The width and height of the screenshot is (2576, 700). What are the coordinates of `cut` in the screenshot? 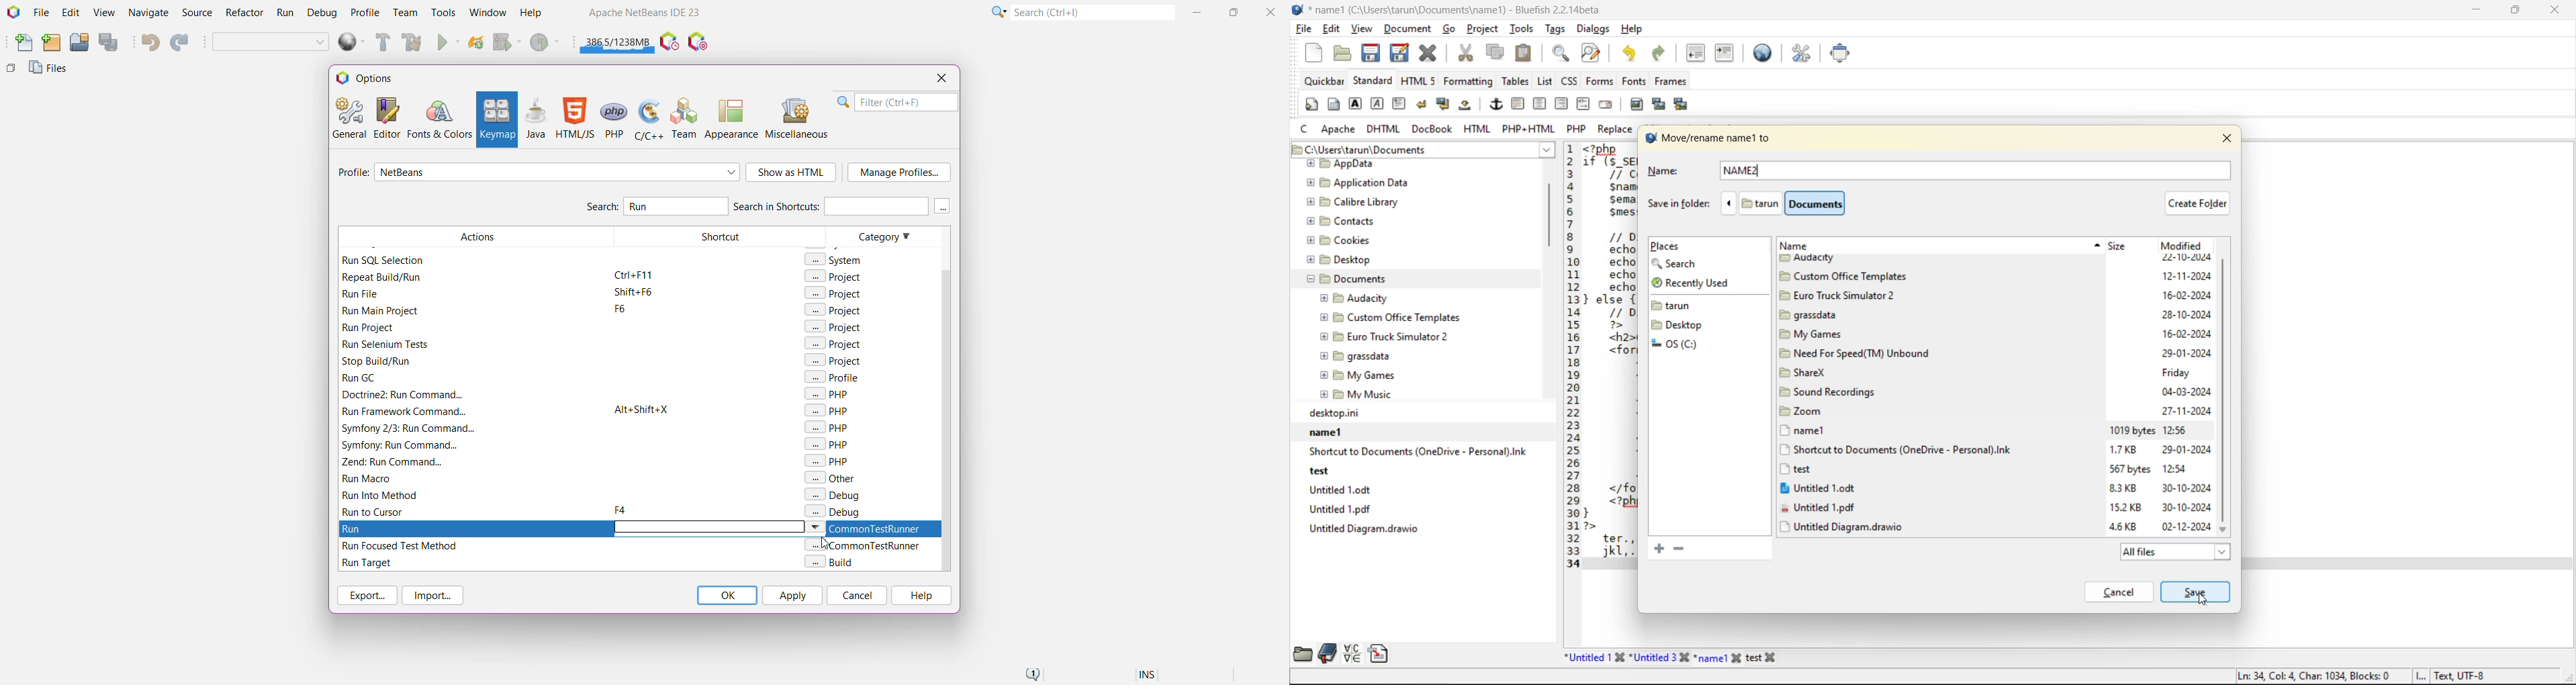 It's located at (1466, 53).